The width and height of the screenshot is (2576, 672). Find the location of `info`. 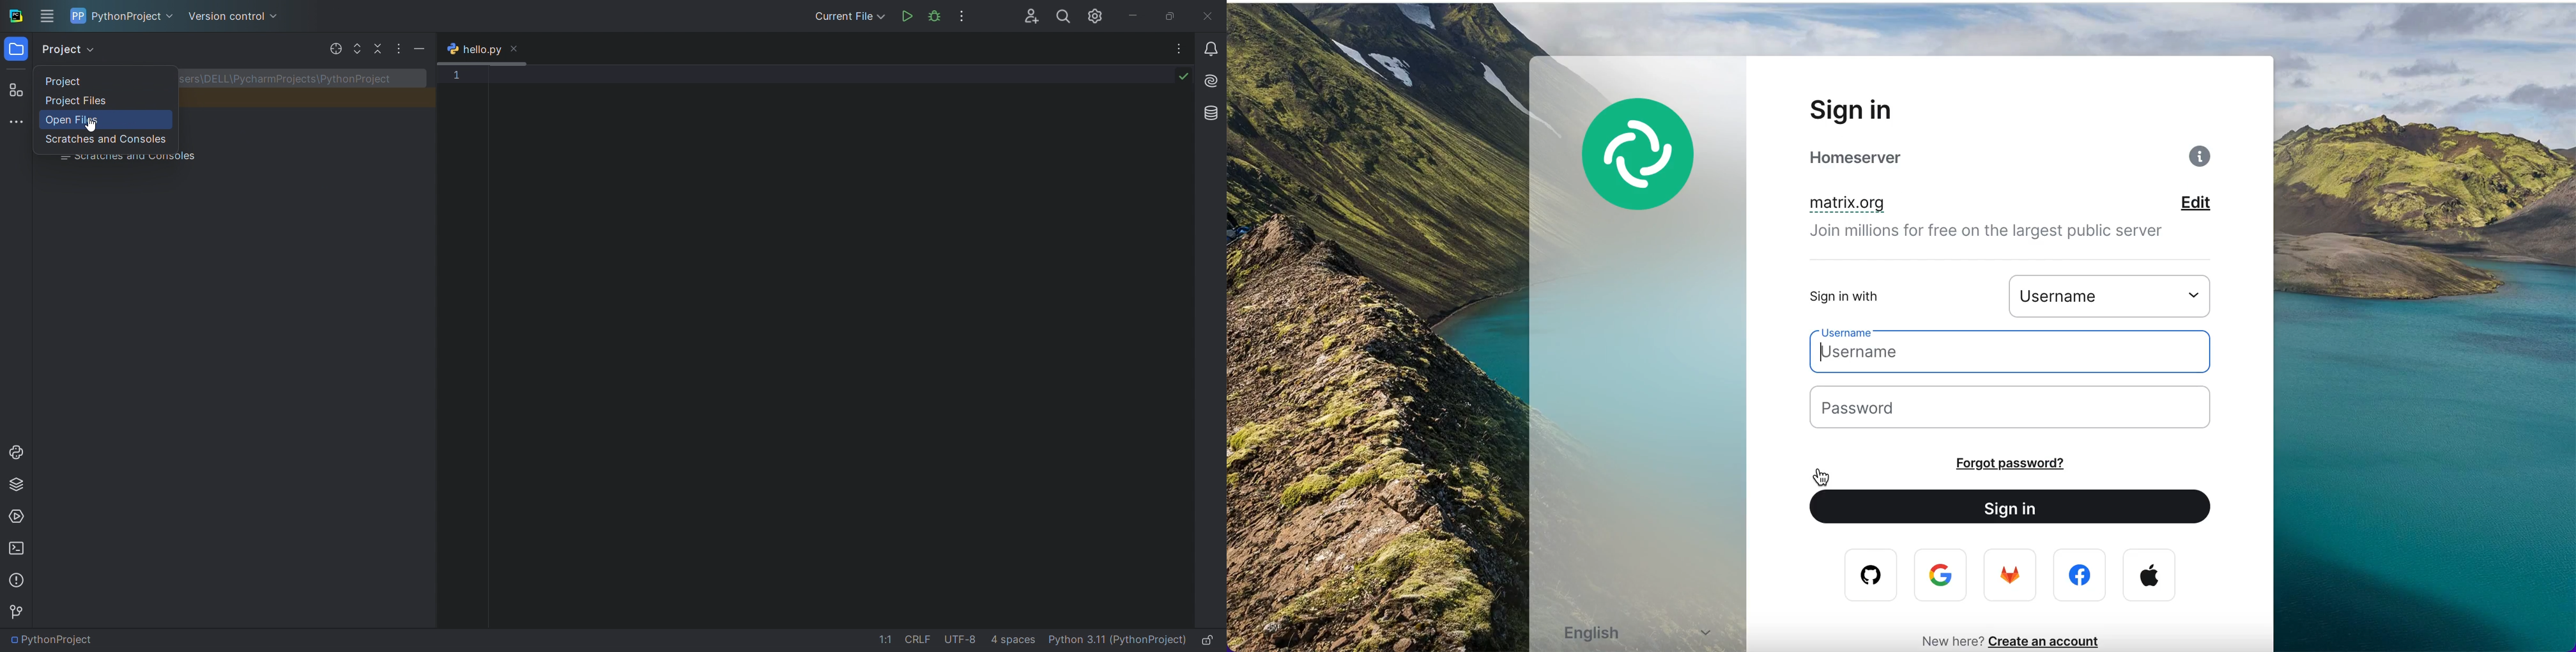

info is located at coordinates (2203, 160).